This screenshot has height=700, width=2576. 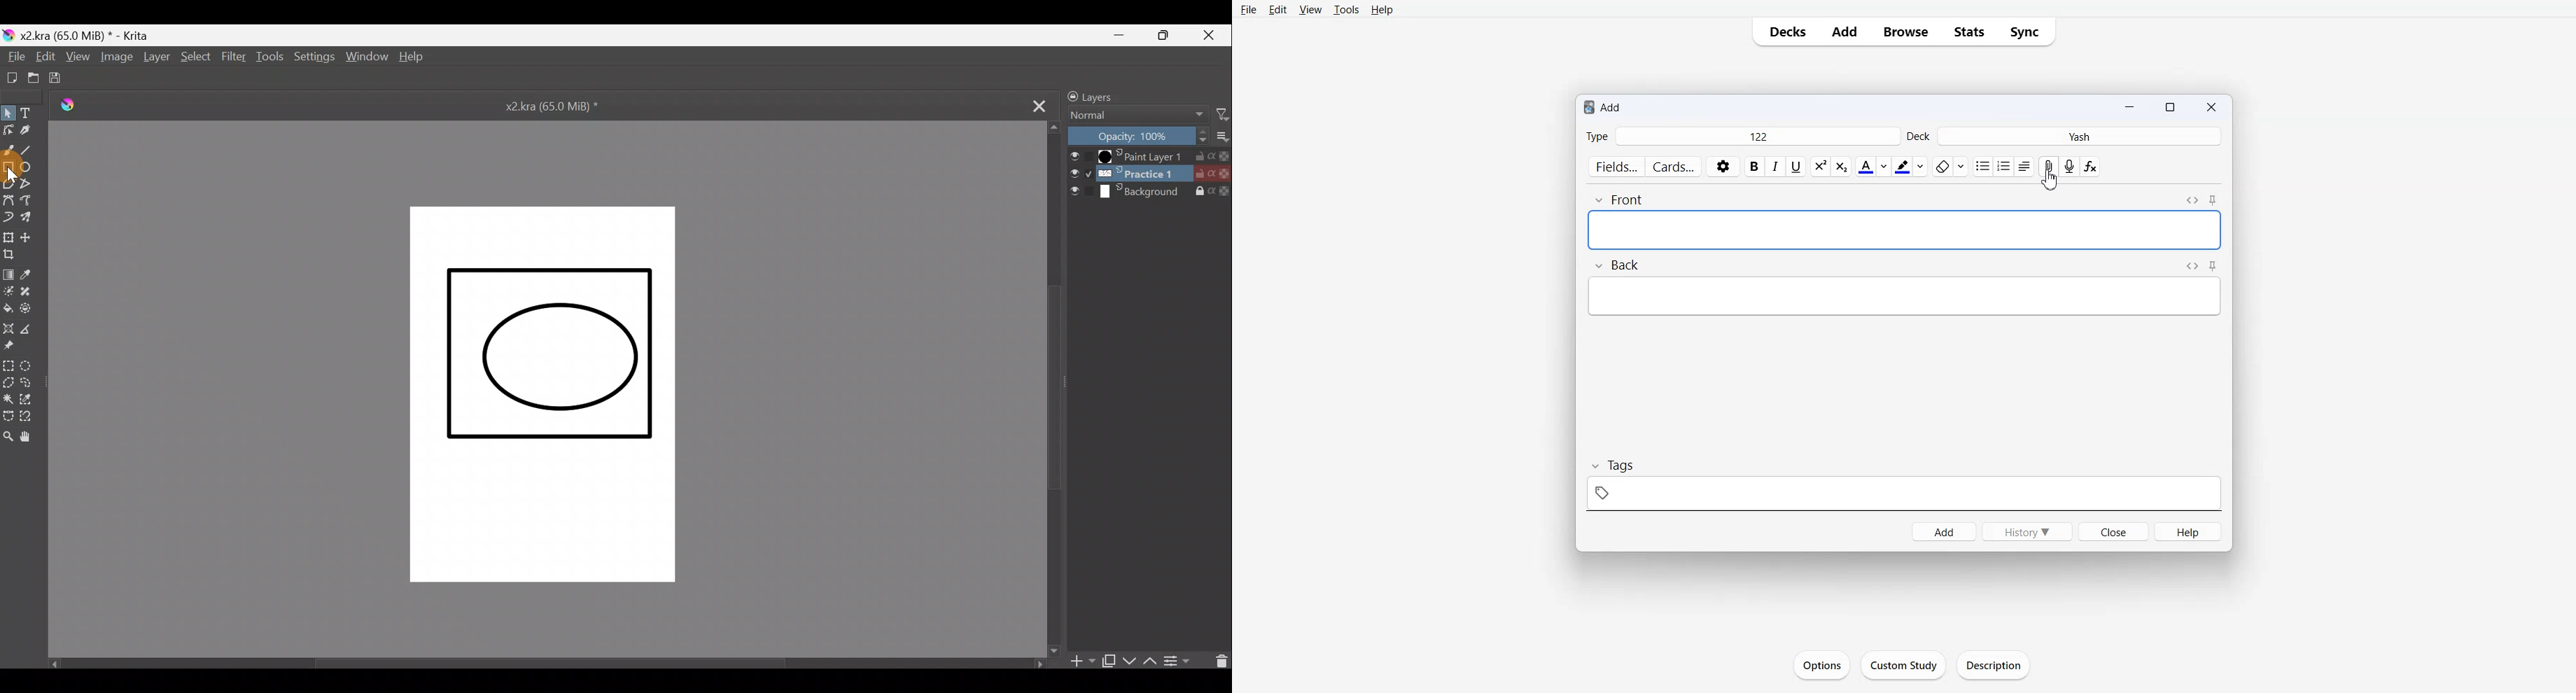 What do you see at coordinates (1108, 663) in the screenshot?
I see `Duplicate layer` at bounding box center [1108, 663].